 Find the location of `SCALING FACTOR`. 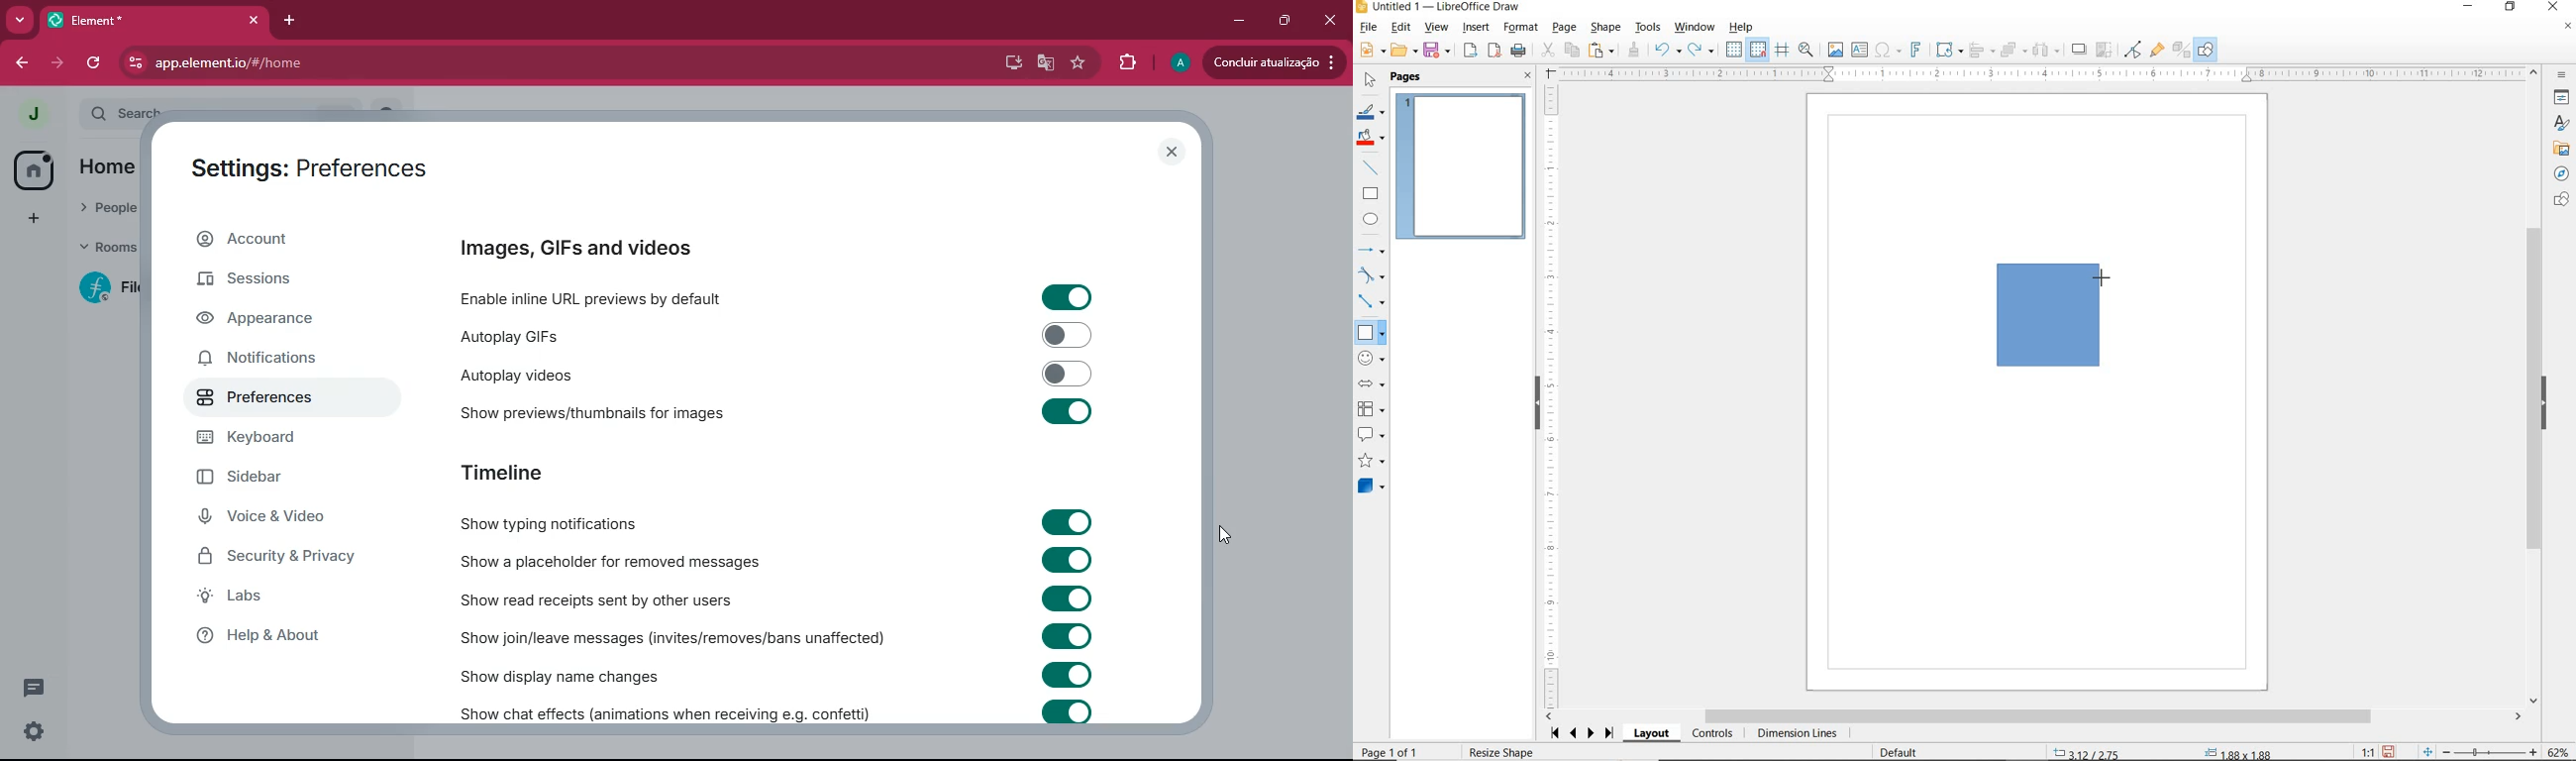

SCALING FACTOR is located at coordinates (2363, 749).